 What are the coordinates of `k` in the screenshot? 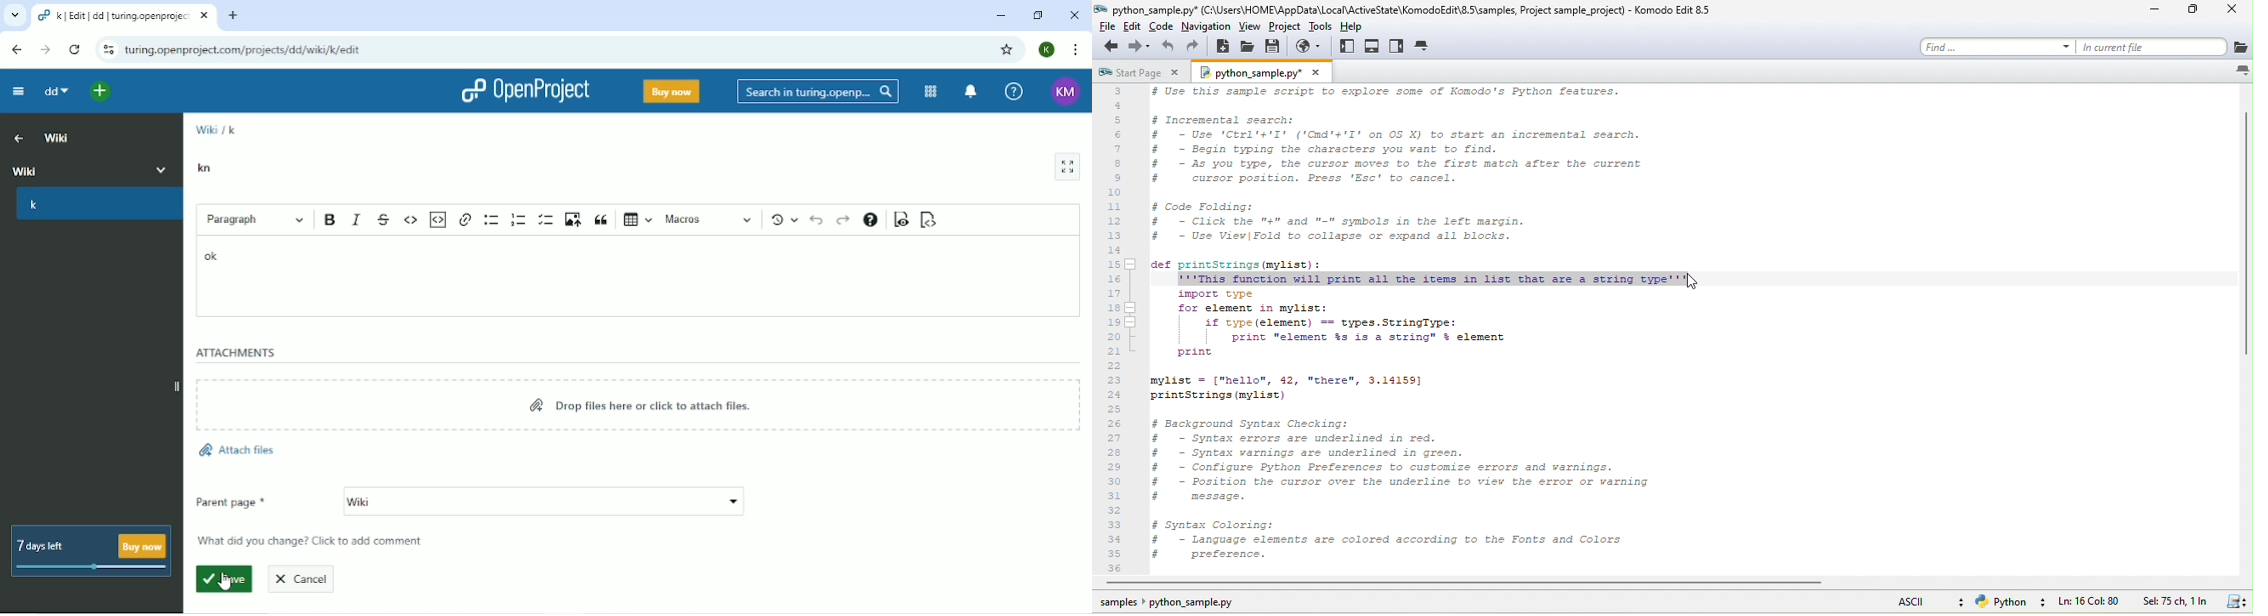 It's located at (34, 206).